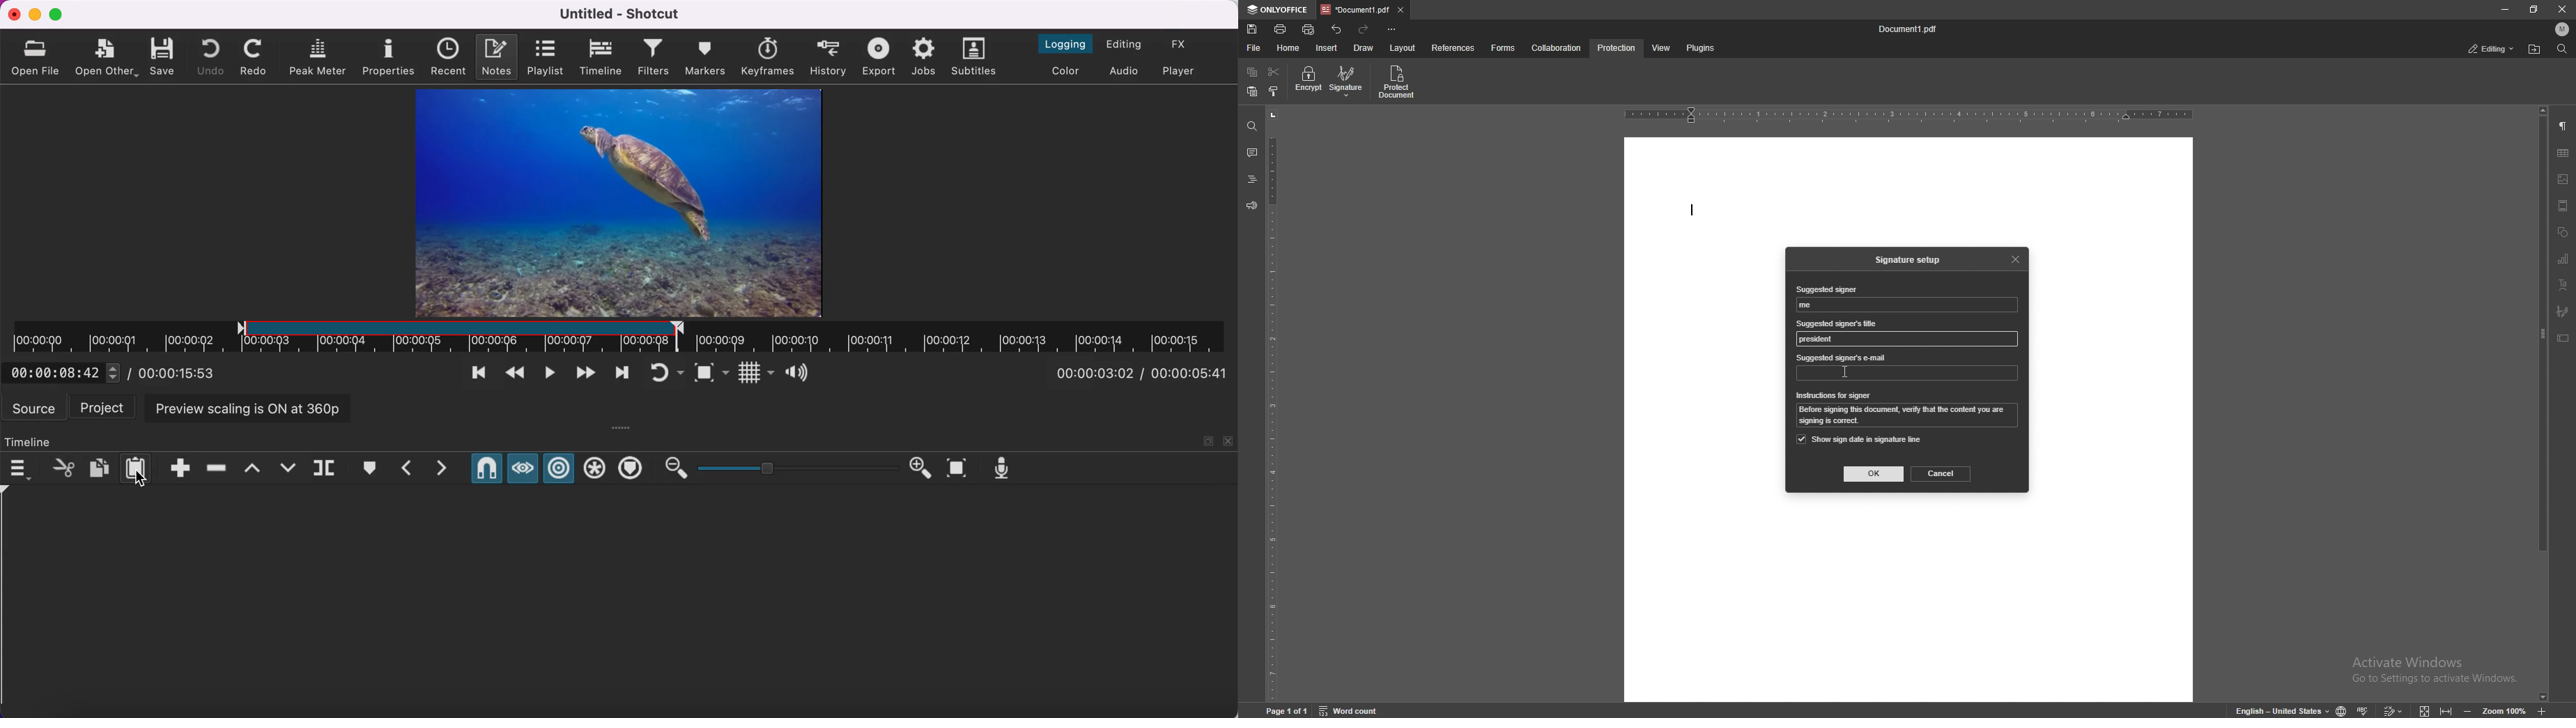  What do you see at coordinates (35, 15) in the screenshot?
I see `minimize` at bounding box center [35, 15].